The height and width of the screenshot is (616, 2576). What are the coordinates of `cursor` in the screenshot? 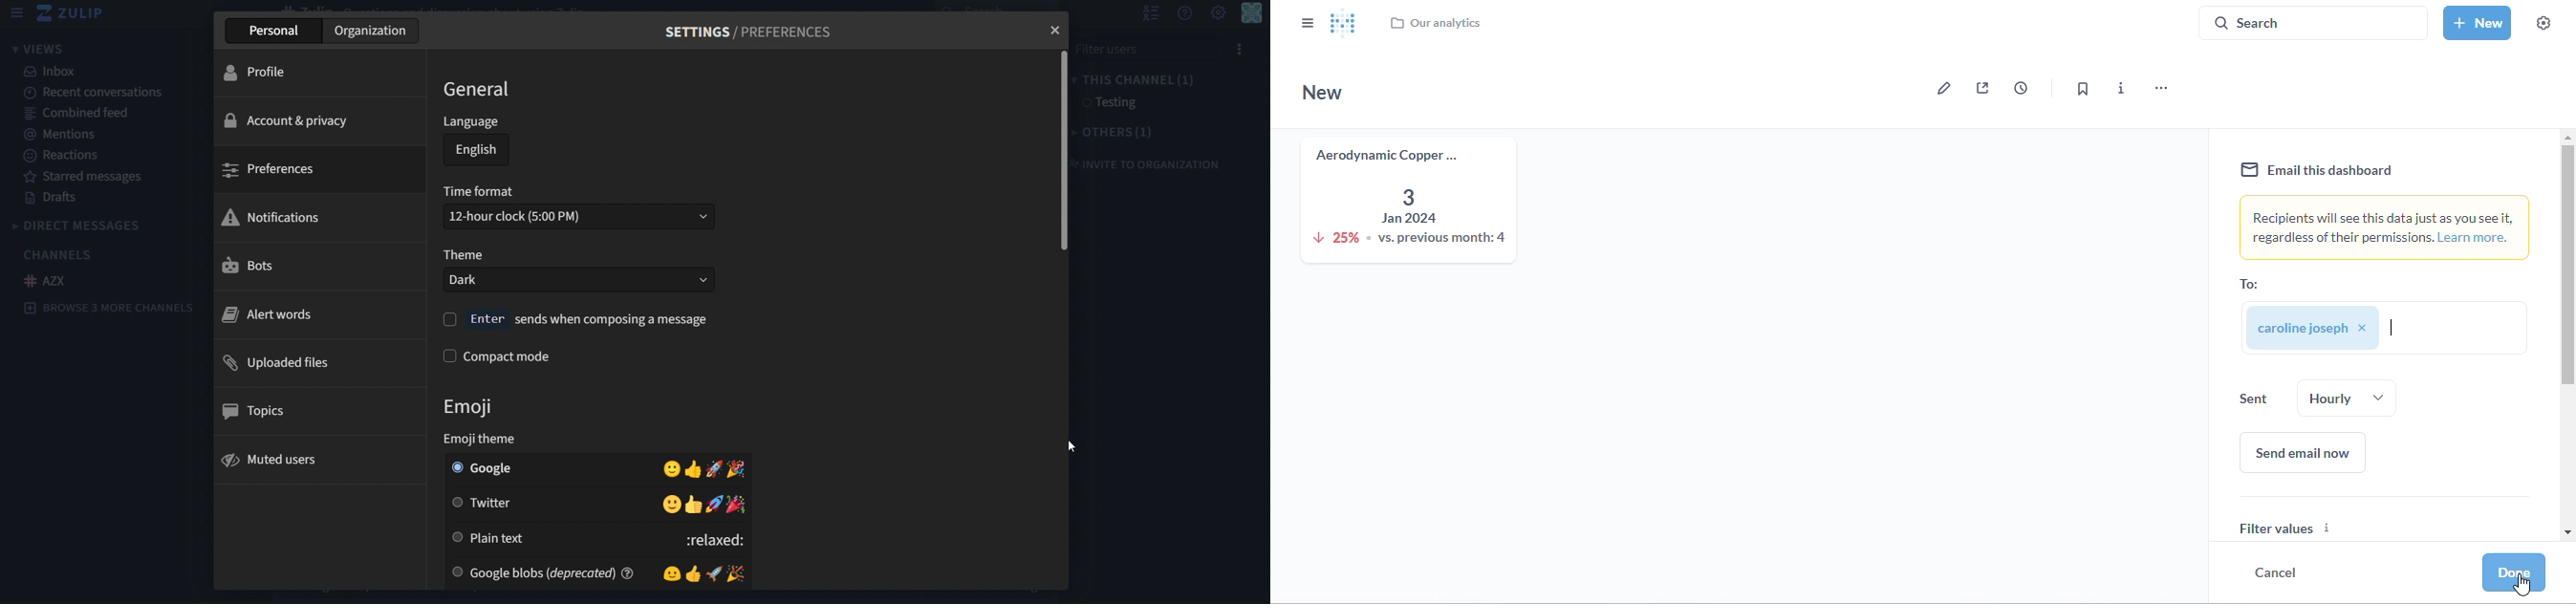 It's located at (1071, 446).